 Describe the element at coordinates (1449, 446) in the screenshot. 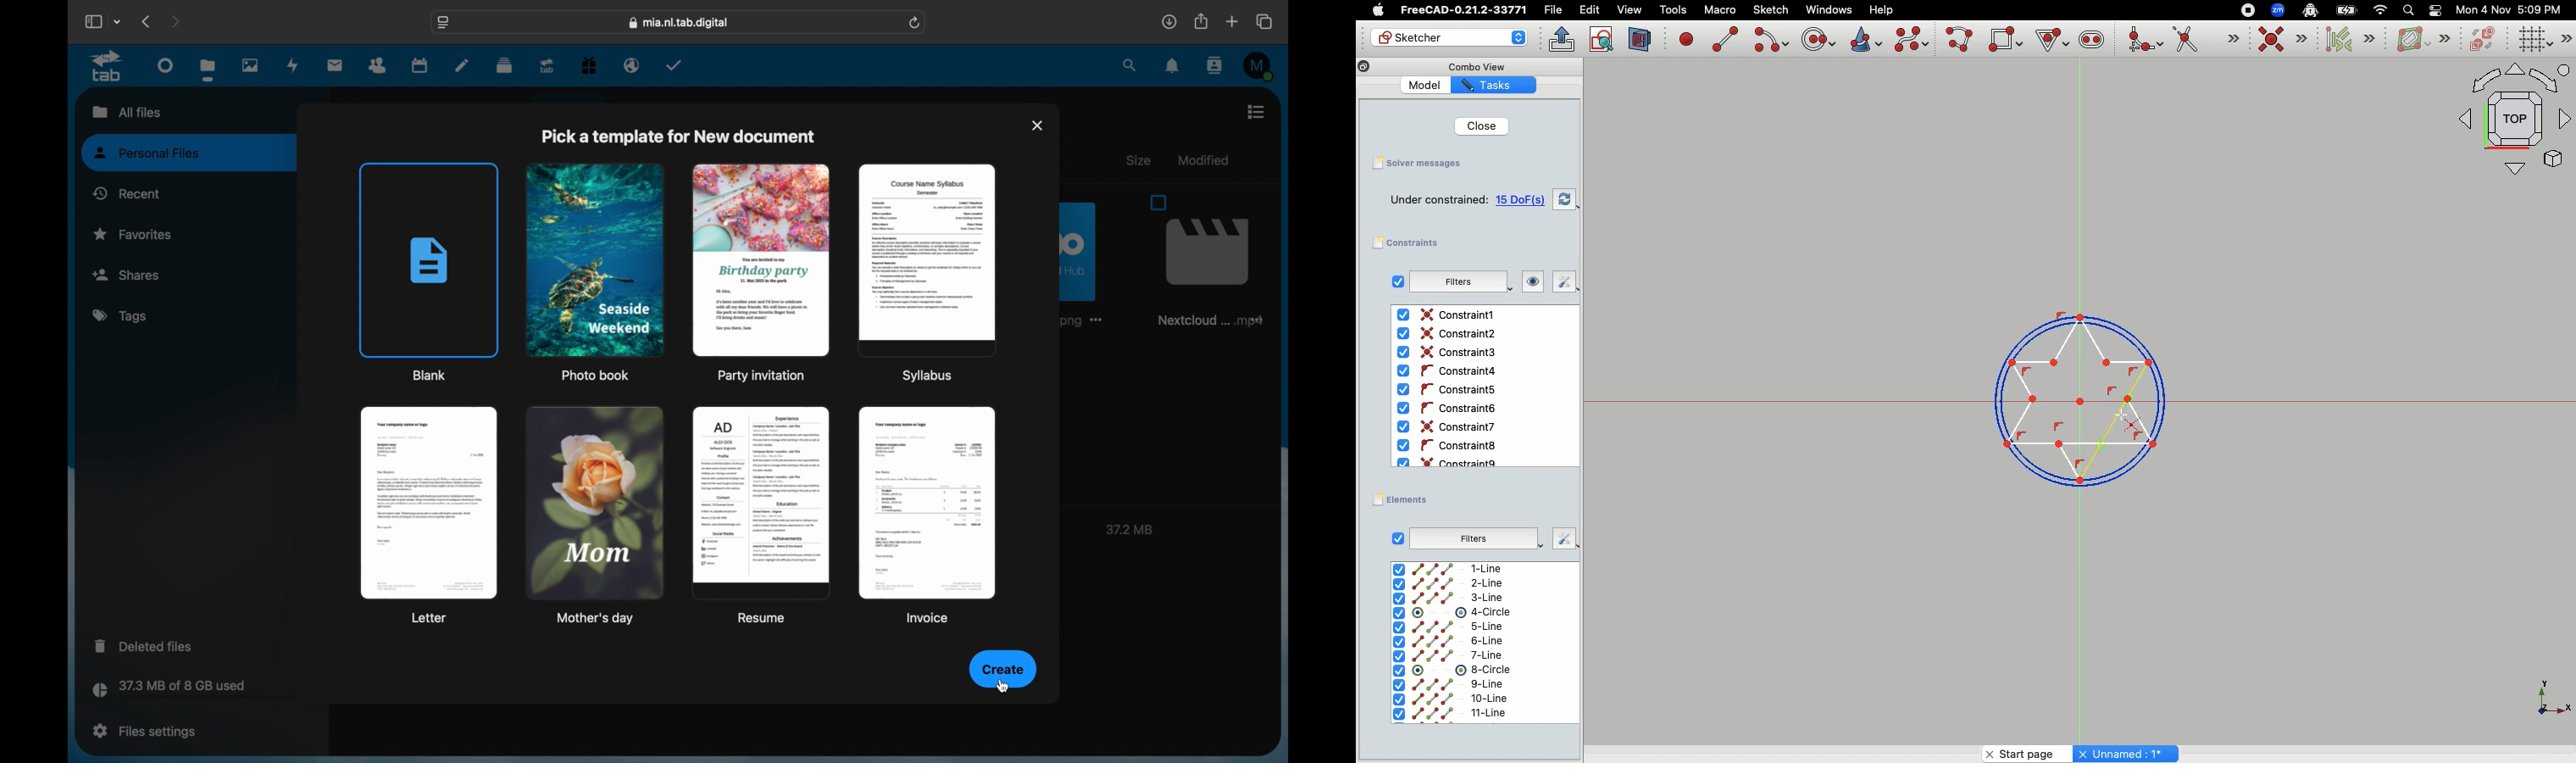

I see `Constraint8` at that location.